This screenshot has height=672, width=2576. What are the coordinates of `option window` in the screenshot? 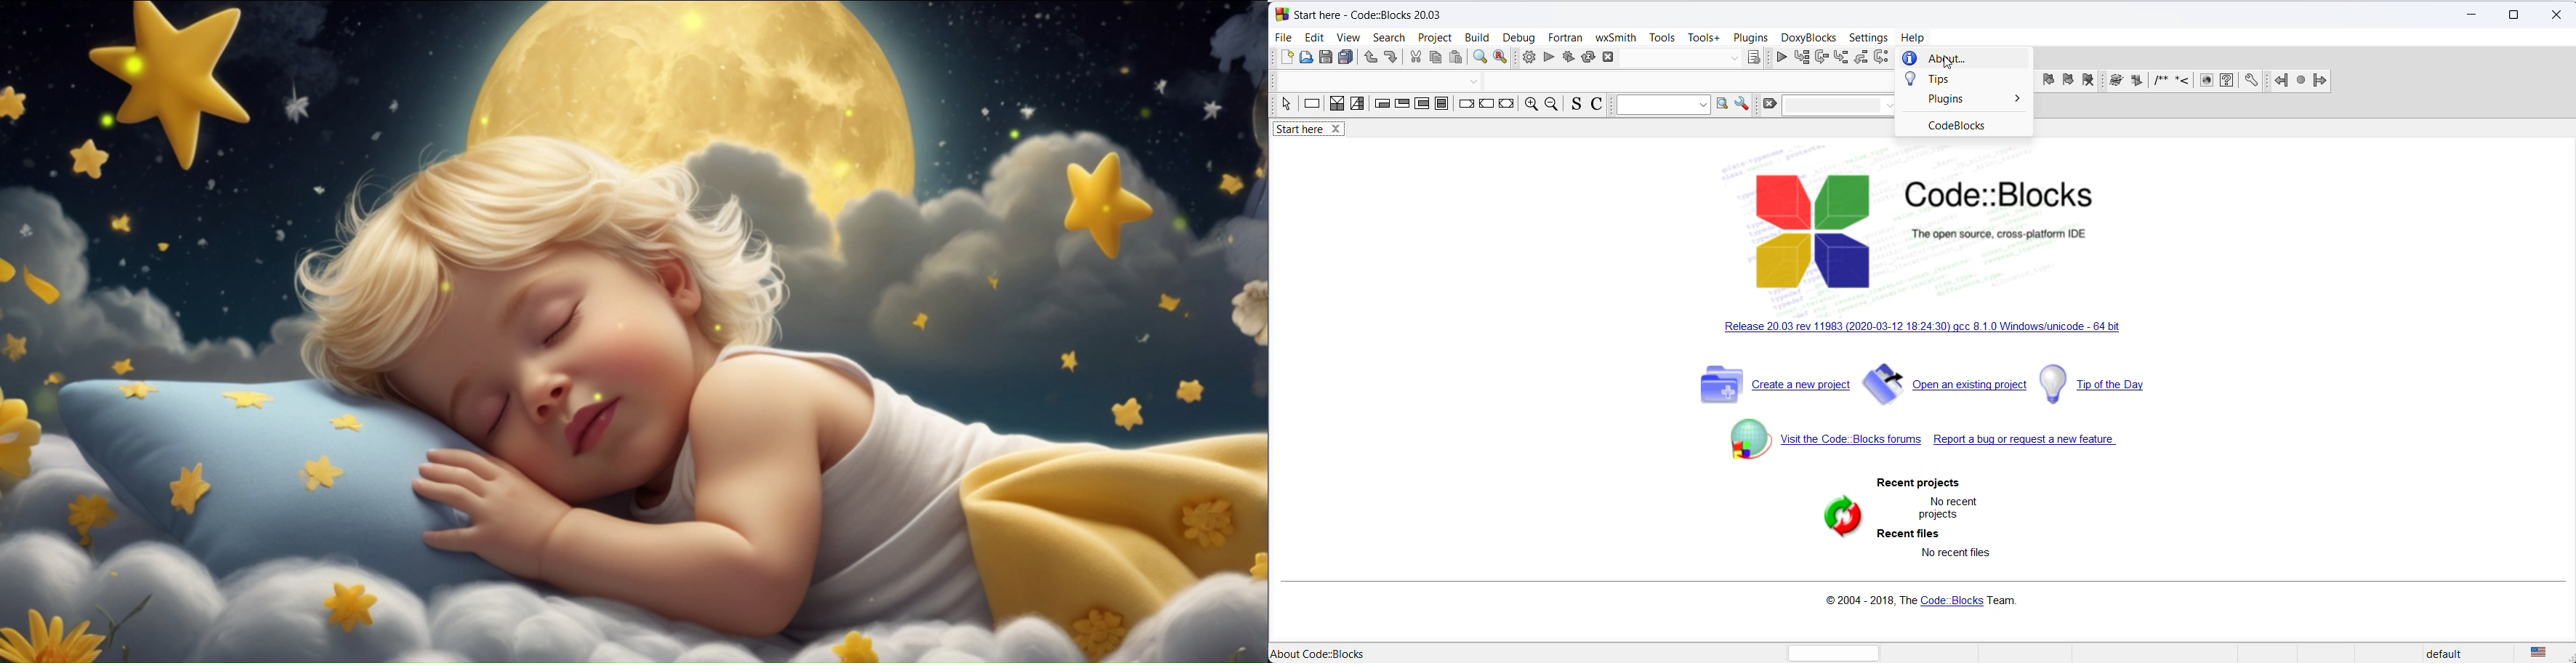 It's located at (1744, 107).